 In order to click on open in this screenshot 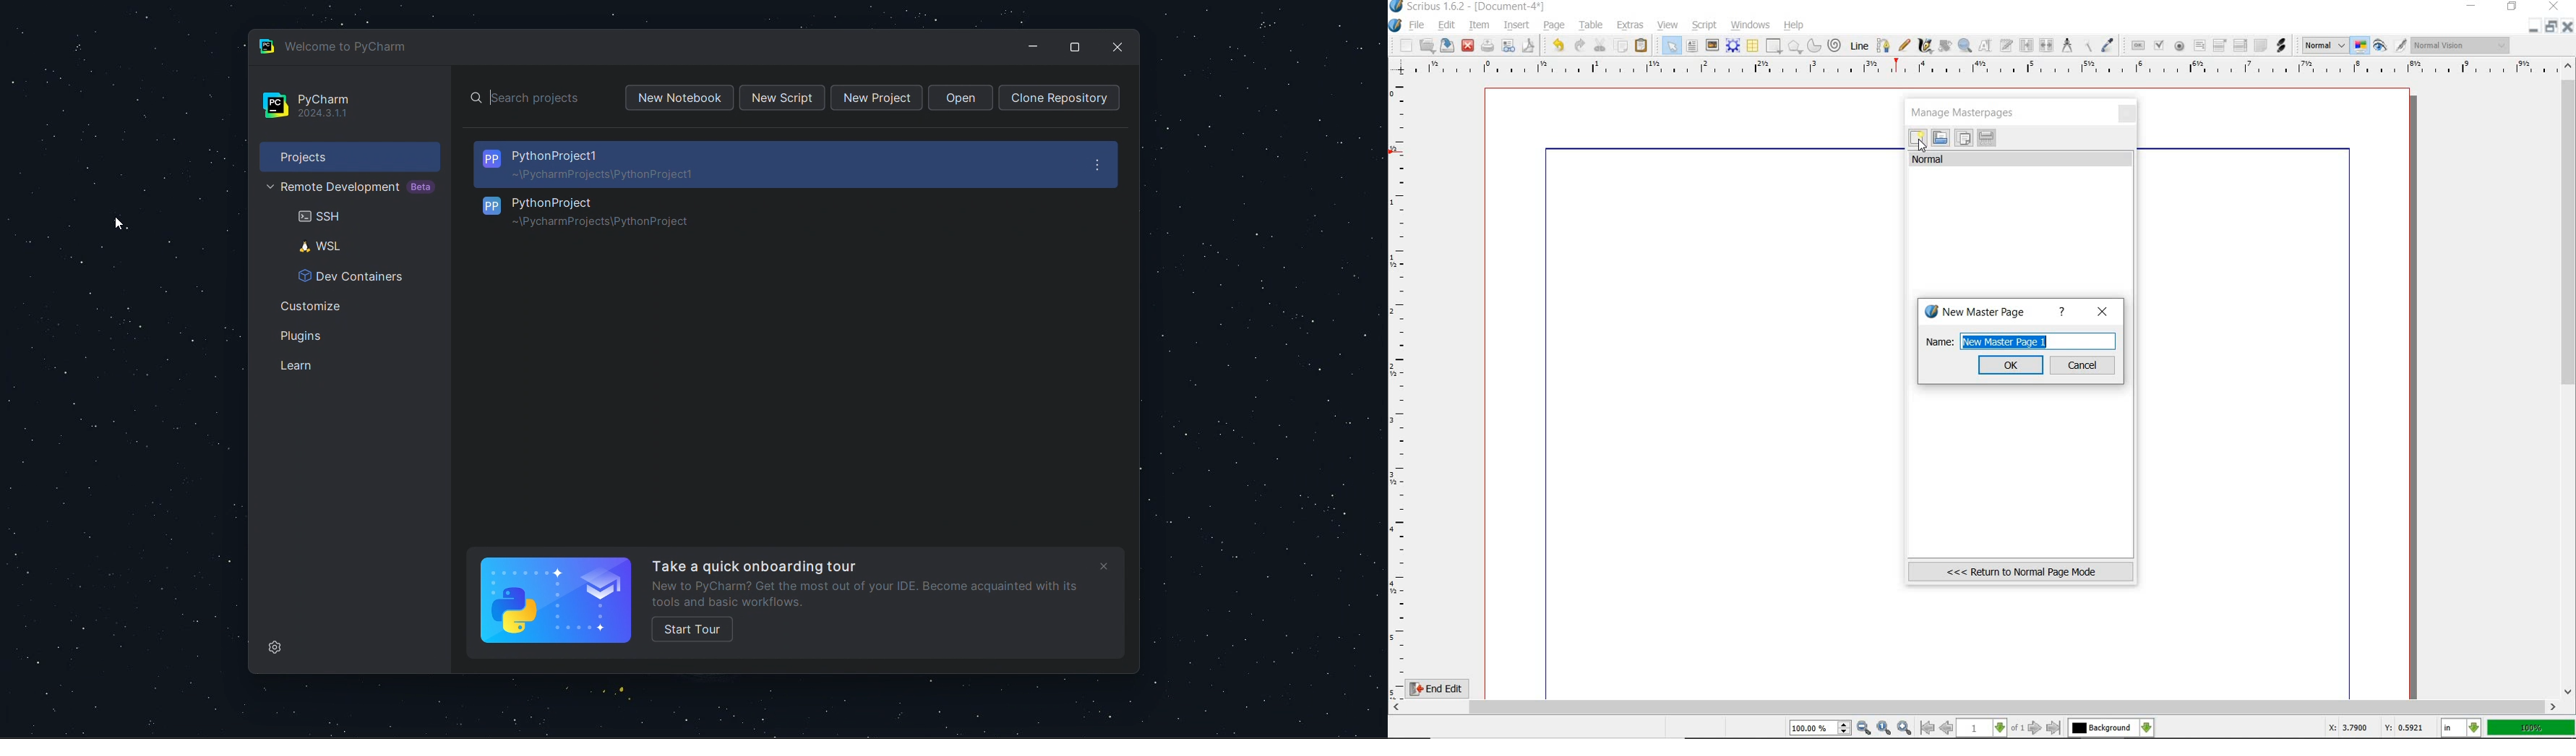, I will do `click(960, 99)`.